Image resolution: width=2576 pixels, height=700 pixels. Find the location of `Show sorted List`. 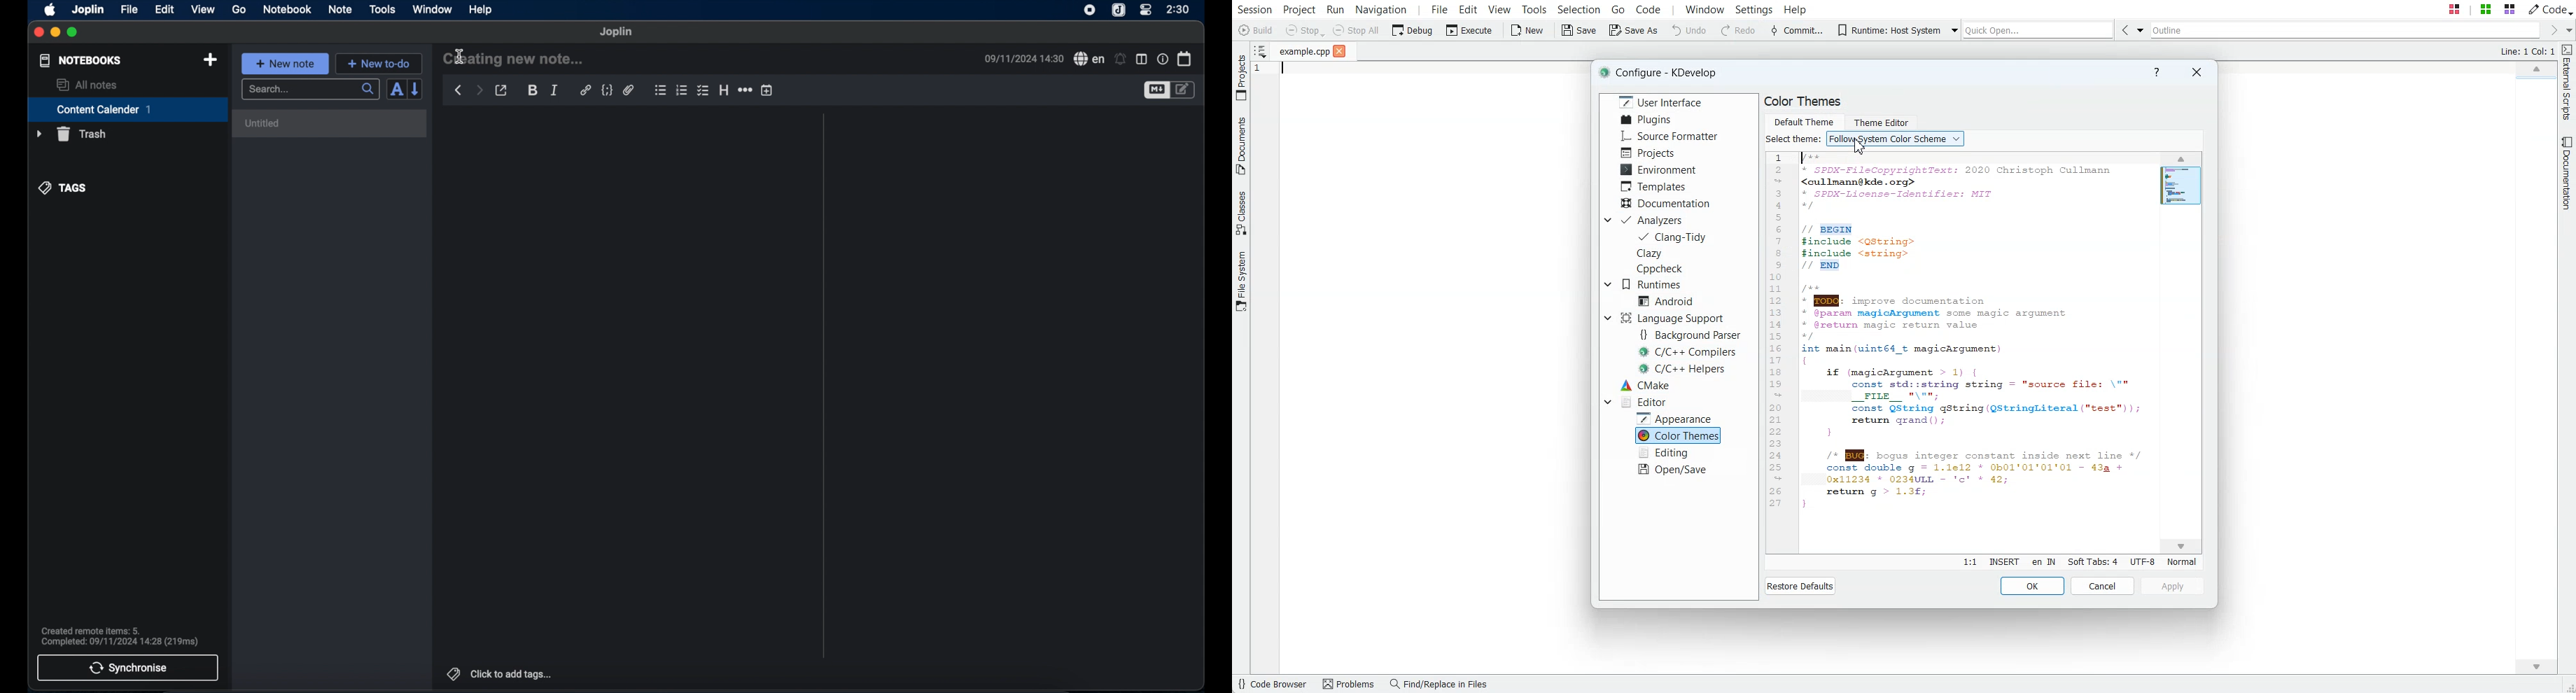

Show sorted List is located at coordinates (1259, 50).